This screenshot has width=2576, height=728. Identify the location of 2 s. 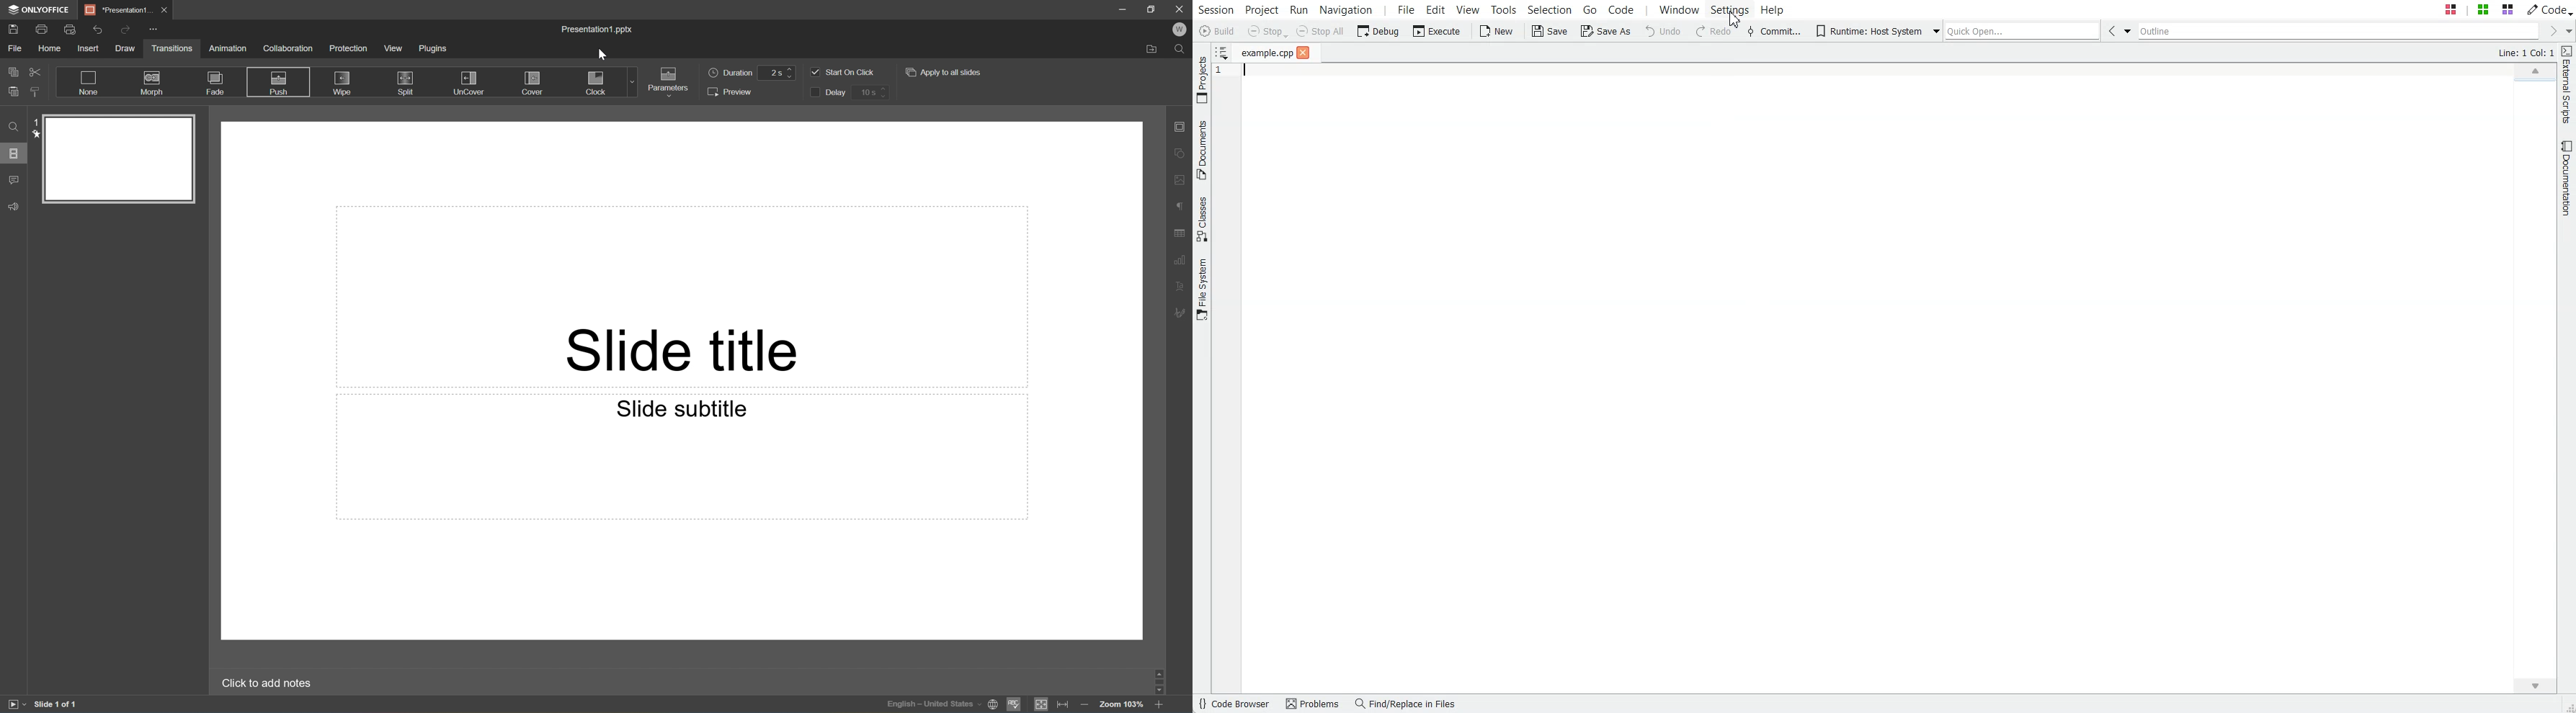
(778, 72).